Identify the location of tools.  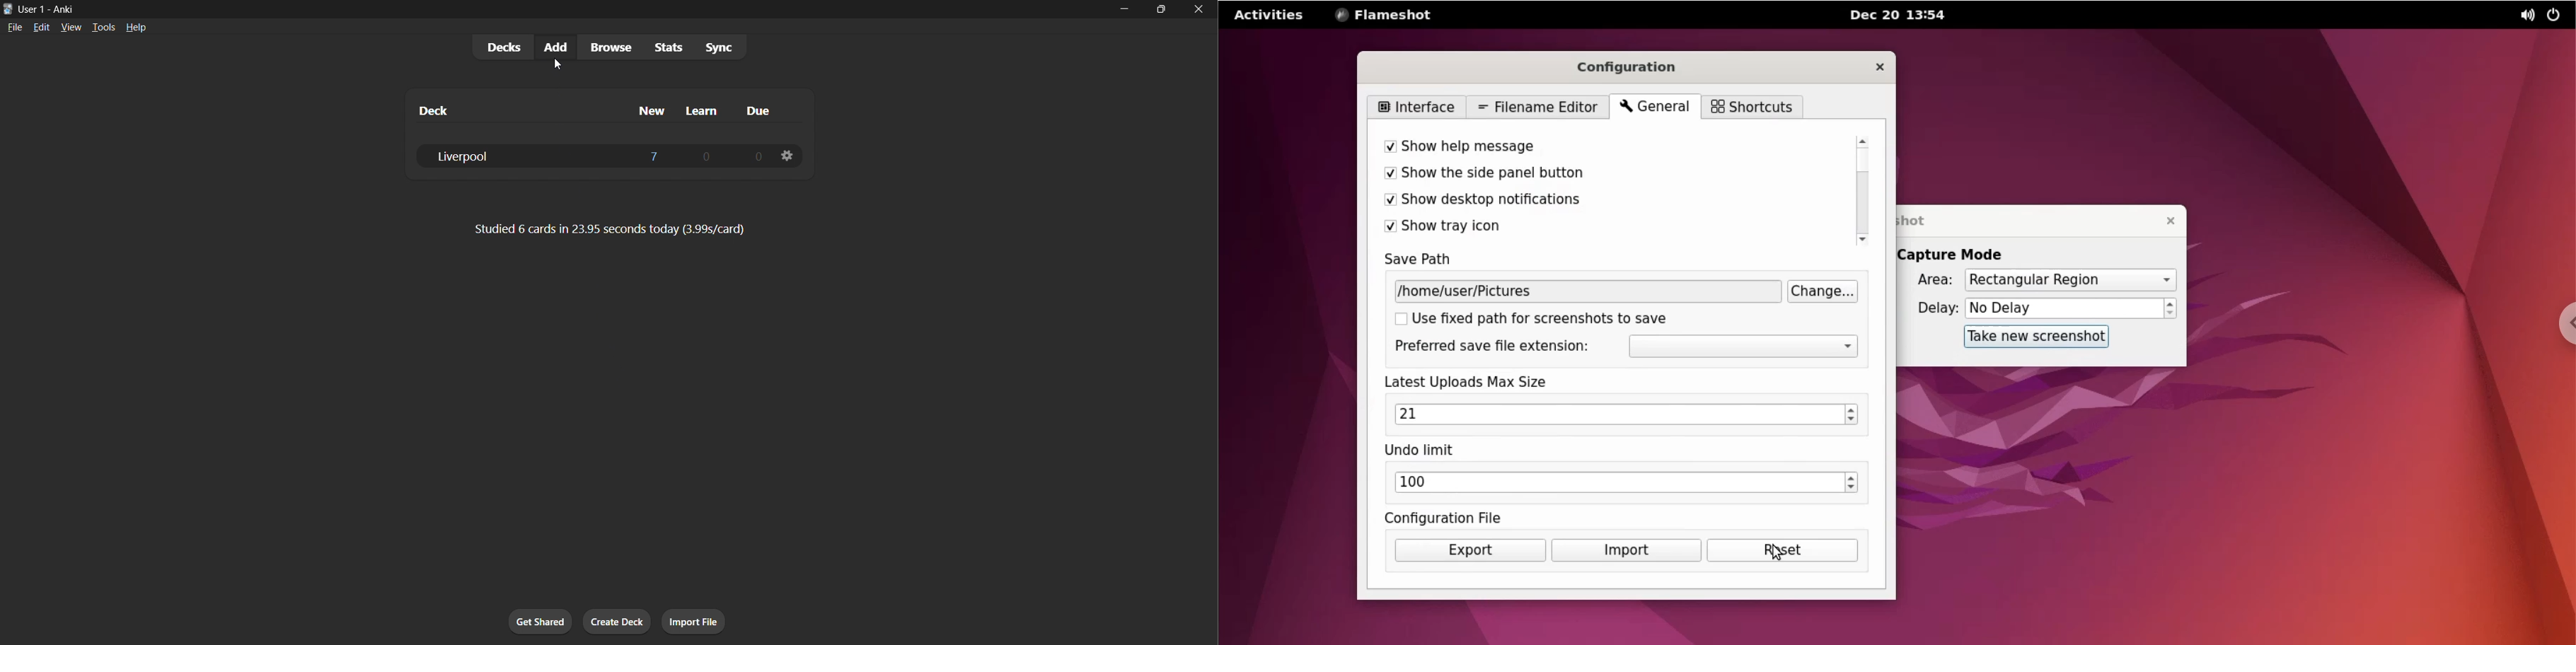
(103, 27).